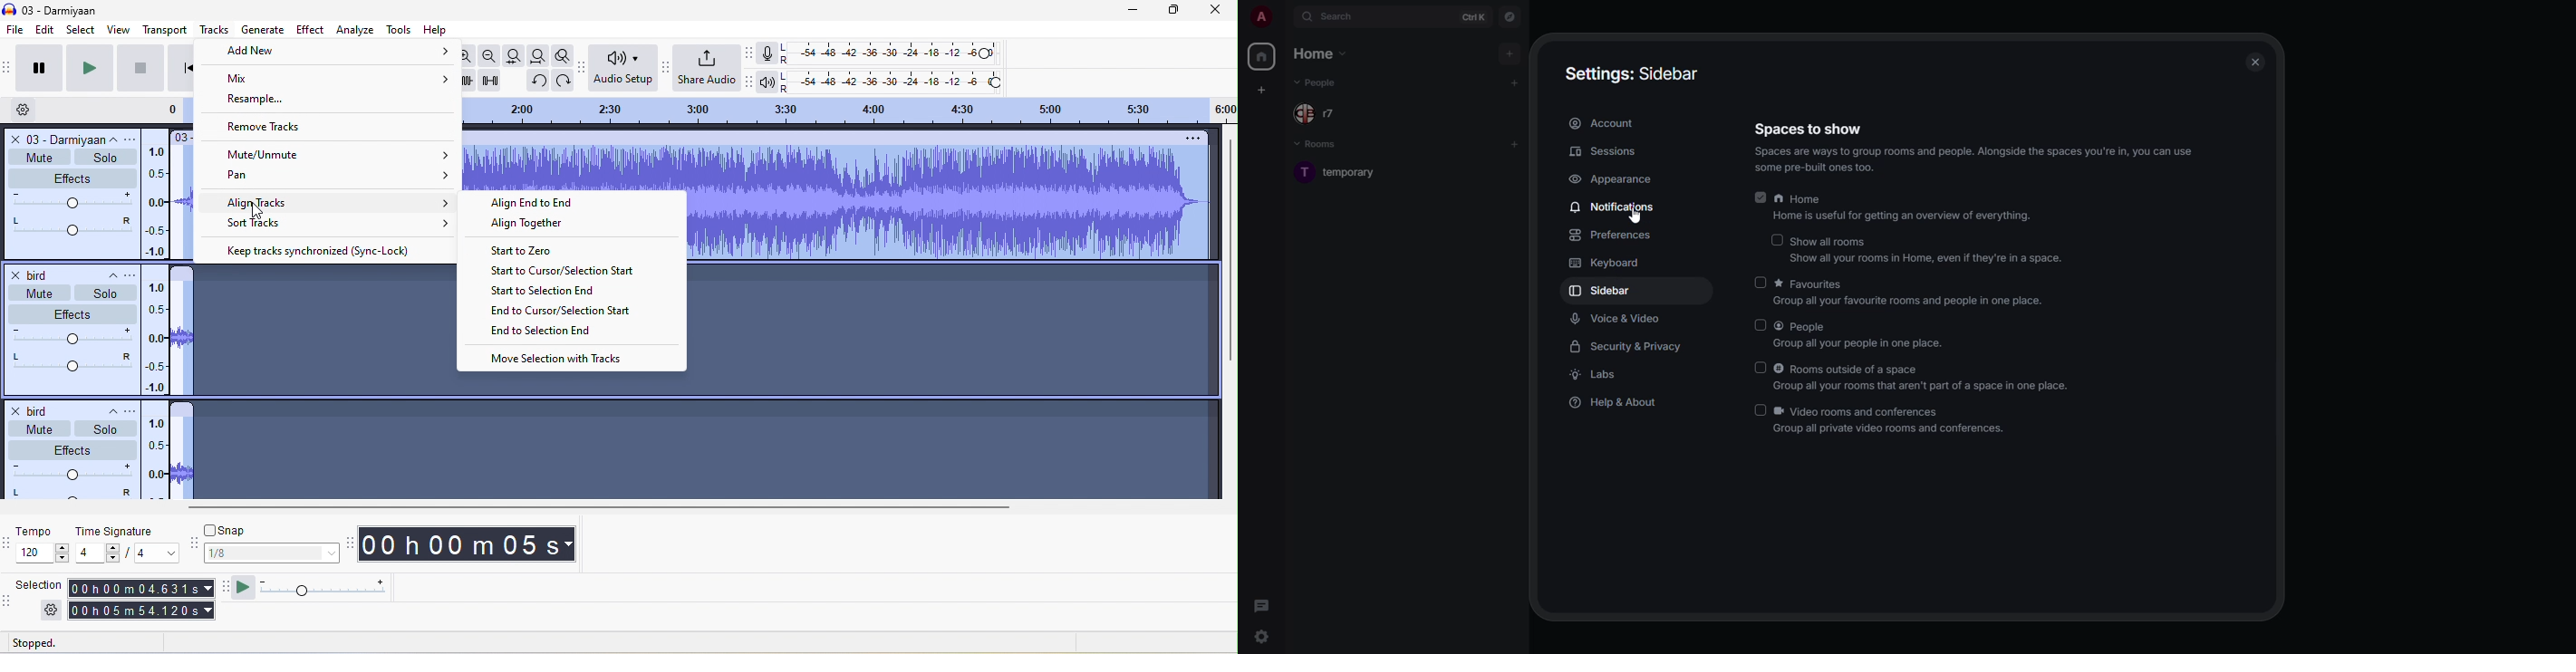 The width and height of the screenshot is (2576, 672). Describe the element at coordinates (1599, 376) in the screenshot. I see `labs` at that location.